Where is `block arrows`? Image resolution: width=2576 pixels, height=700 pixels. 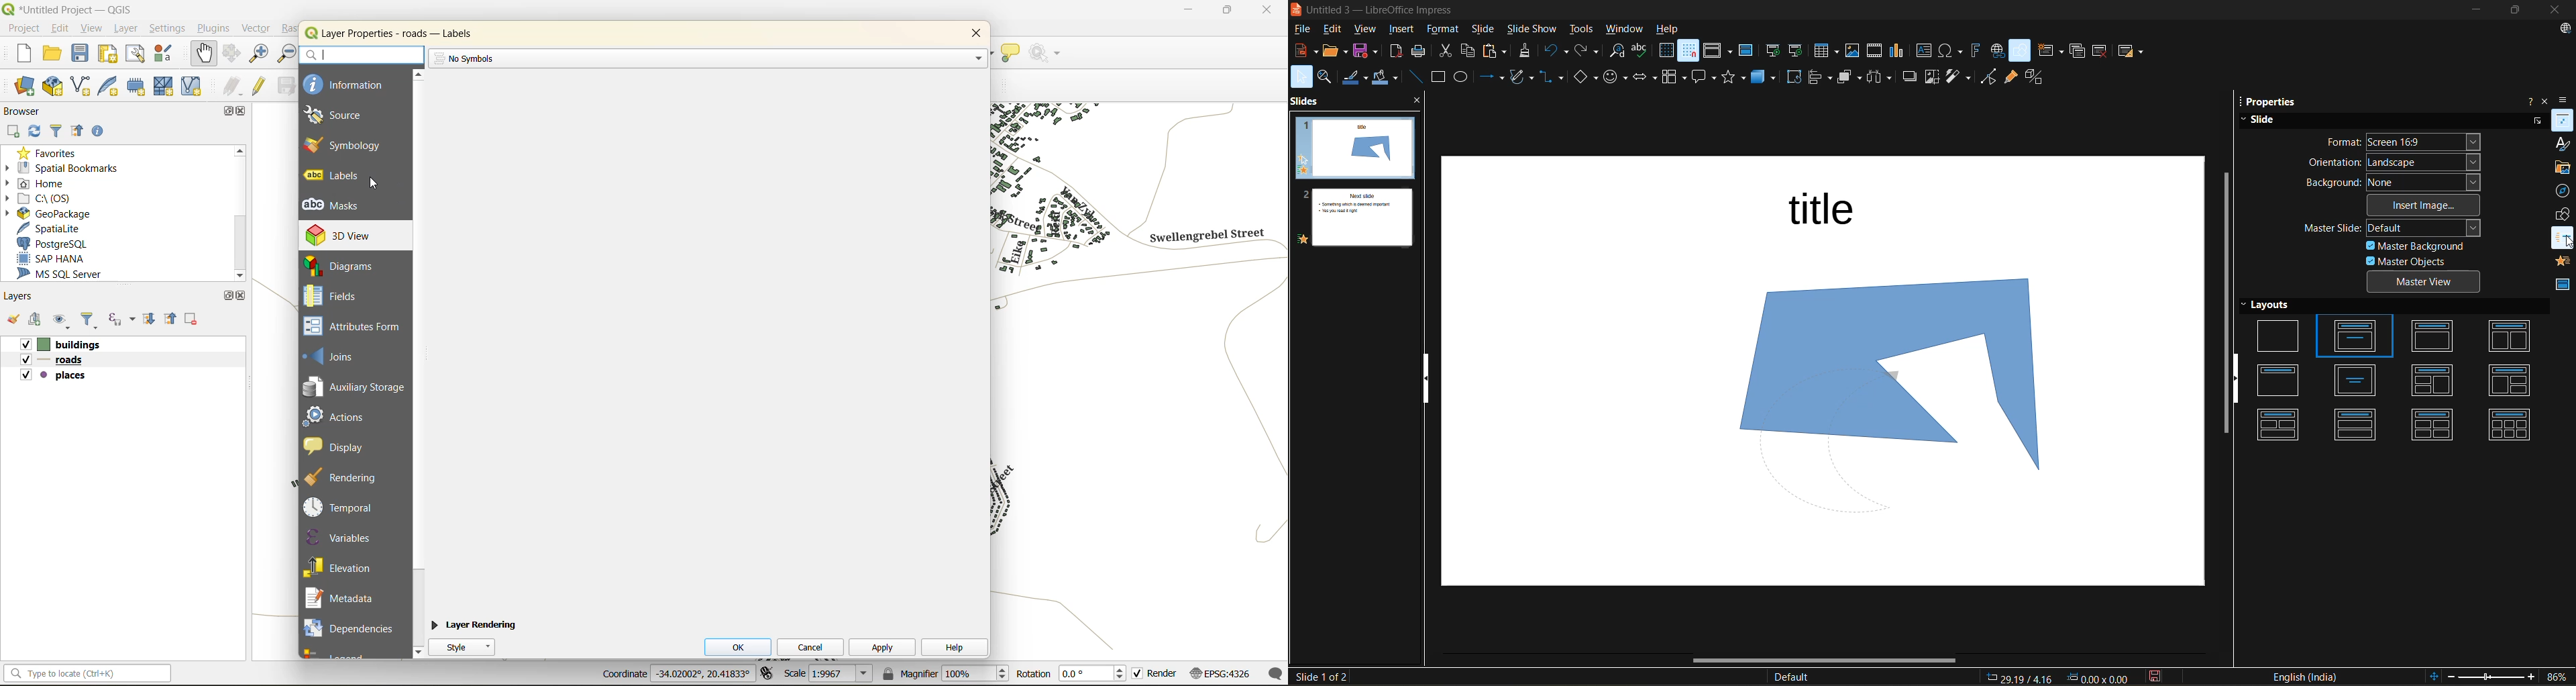
block arrows is located at coordinates (1646, 77).